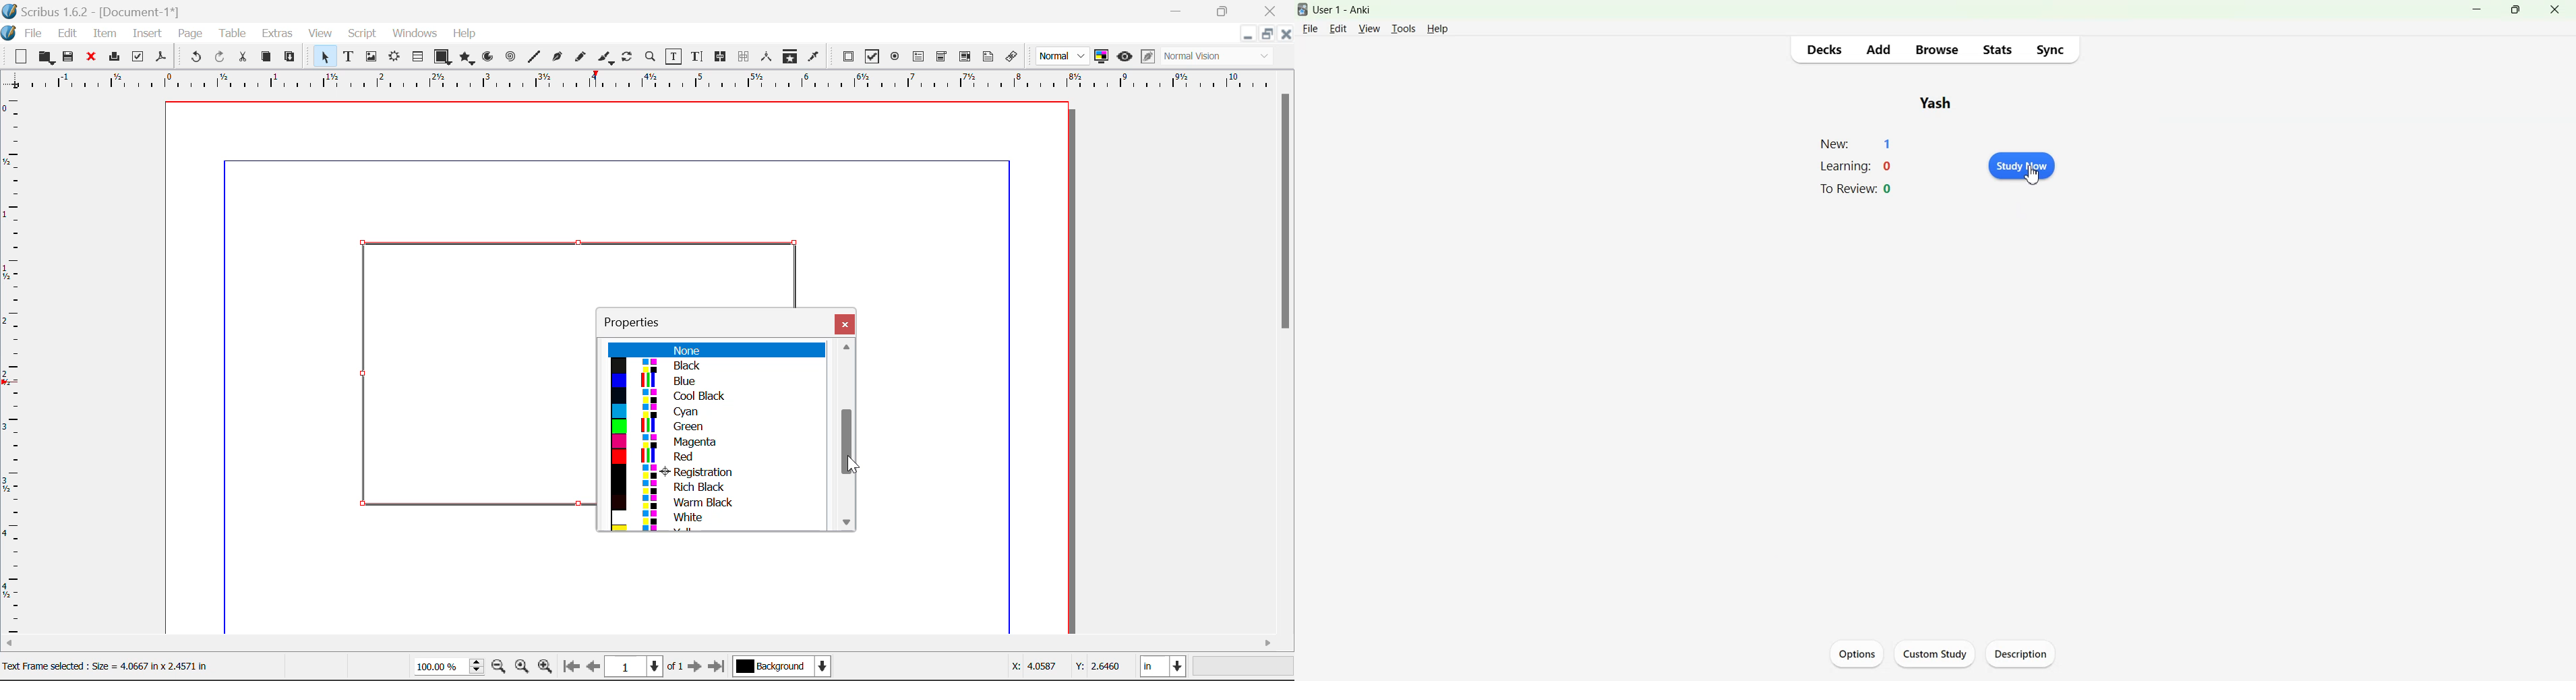 The width and height of the screenshot is (2576, 700). What do you see at coordinates (715, 350) in the screenshot?
I see `None` at bounding box center [715, 350].